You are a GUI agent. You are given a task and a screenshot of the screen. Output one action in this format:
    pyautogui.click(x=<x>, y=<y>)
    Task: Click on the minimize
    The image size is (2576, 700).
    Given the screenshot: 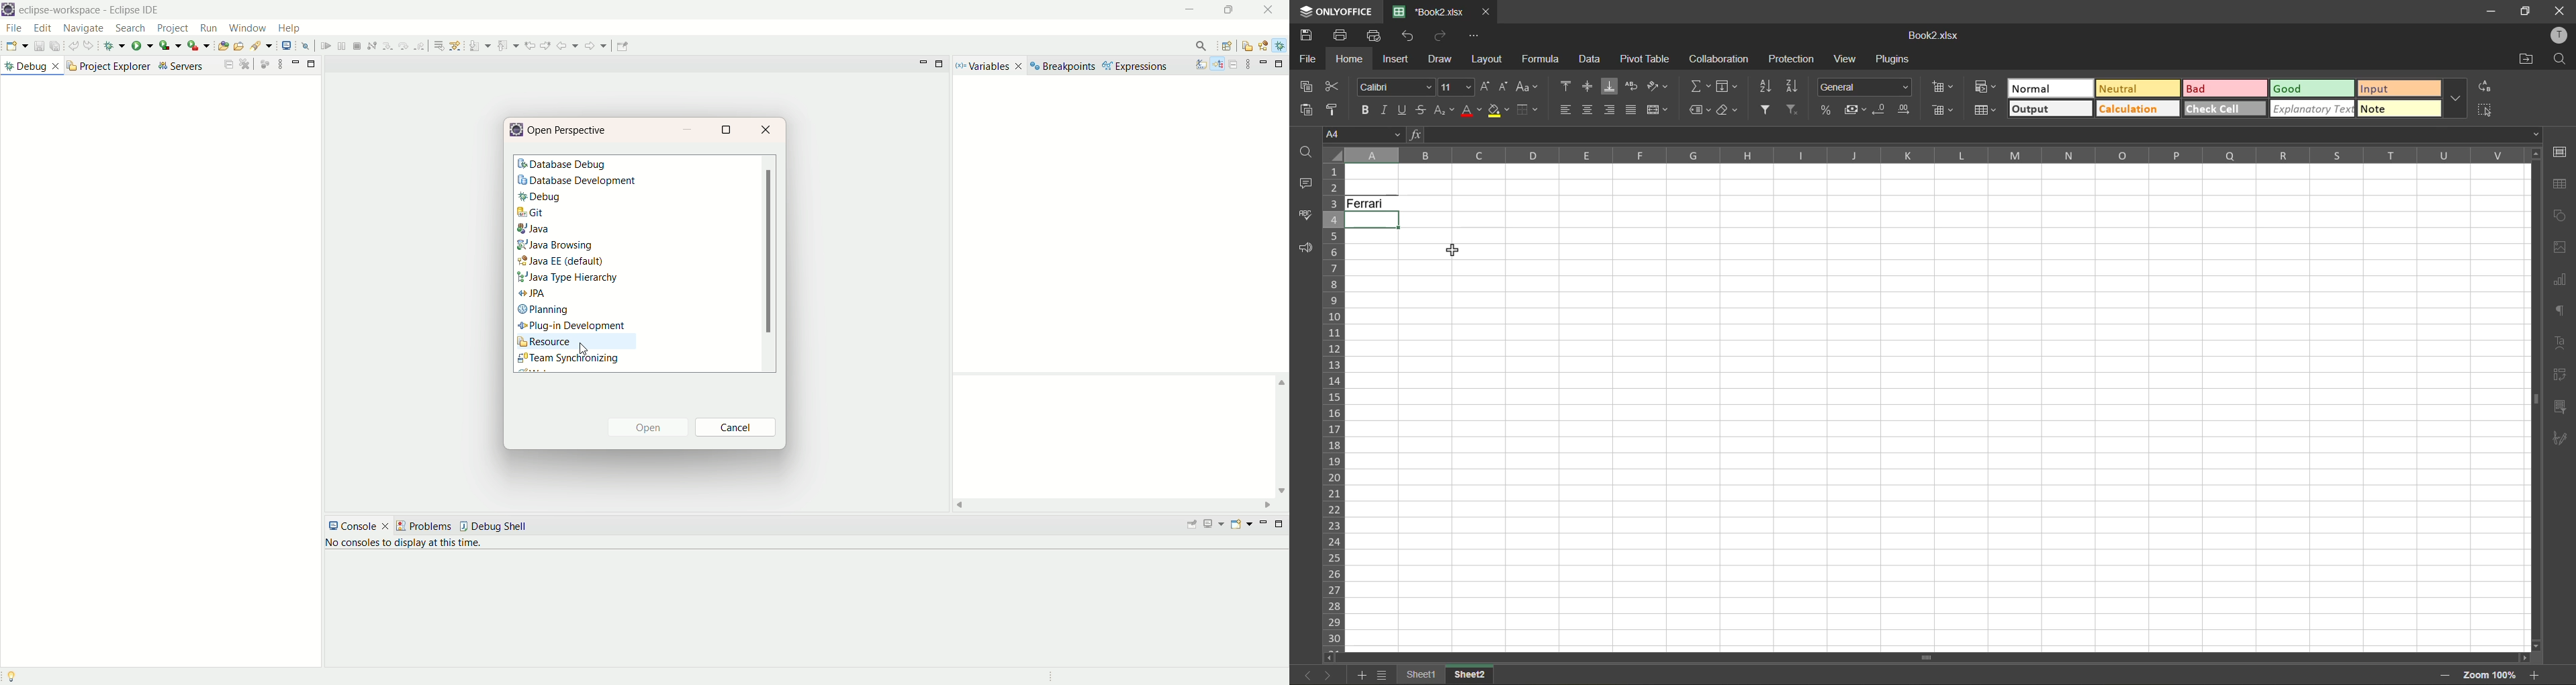 What is the action you would take?
    pyautogui.click(x=296, y=62)
    